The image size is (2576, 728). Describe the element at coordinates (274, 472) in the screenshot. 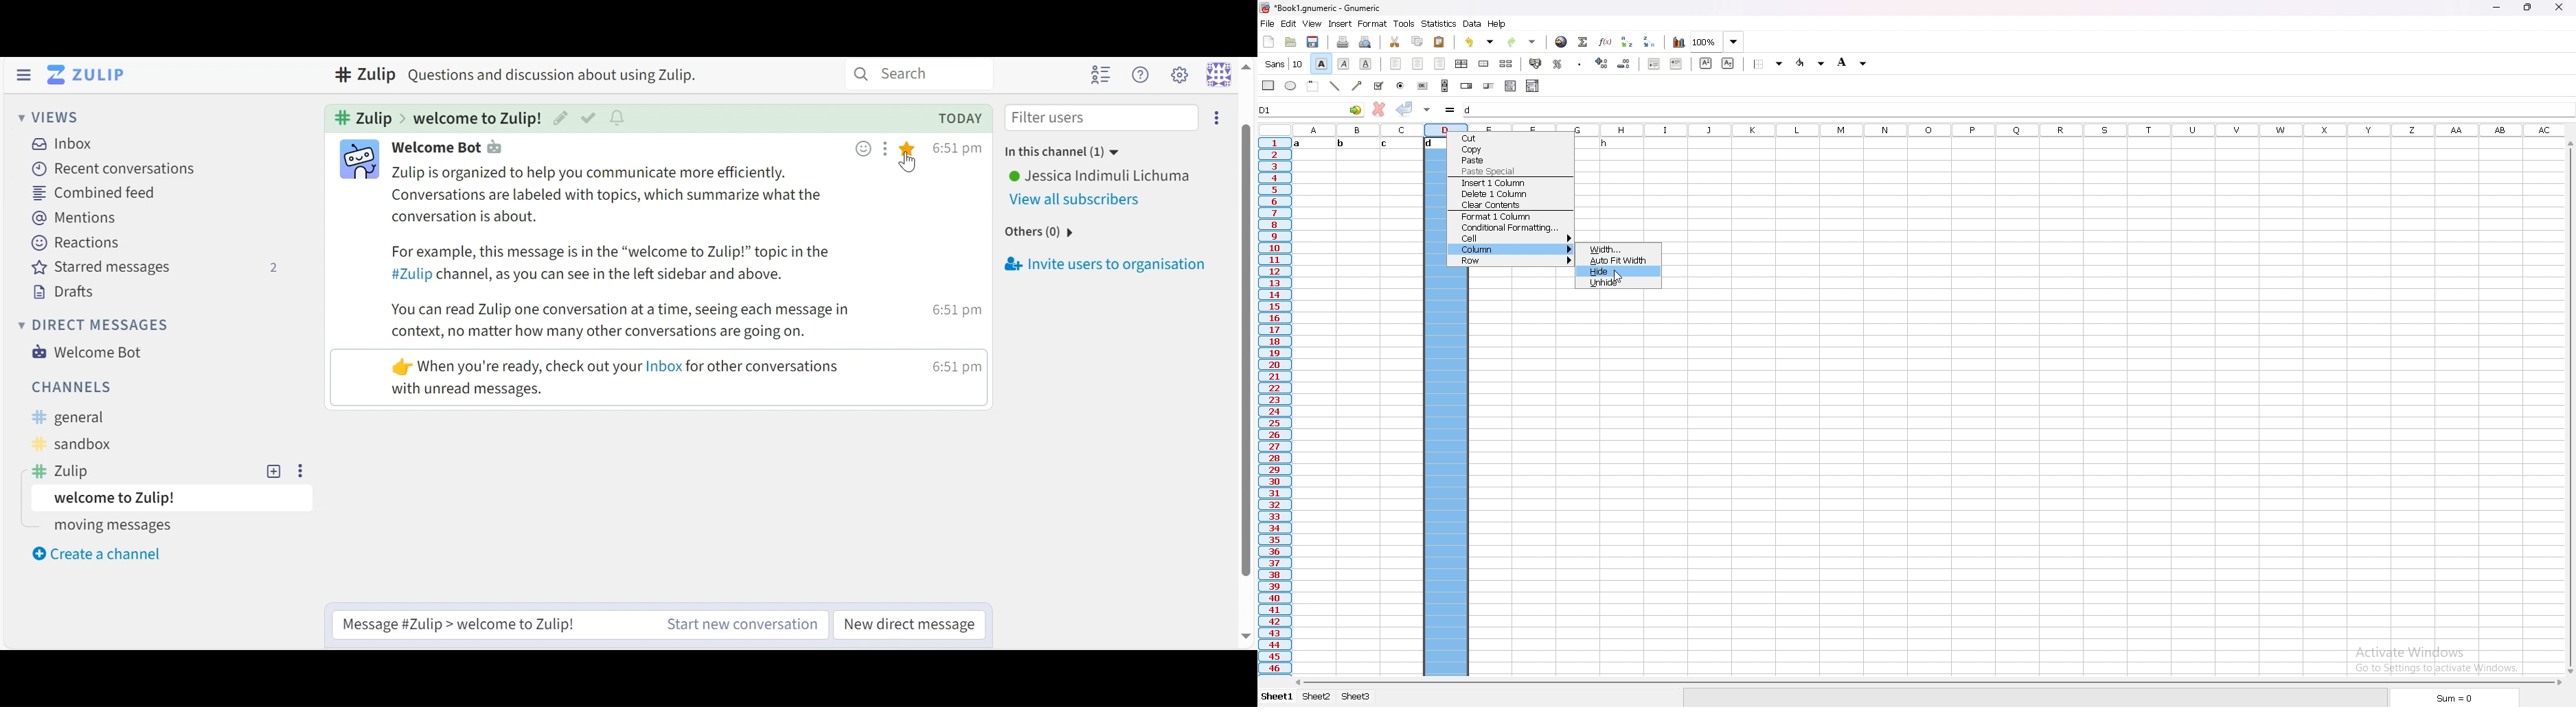

I see `Add topic` at that location.